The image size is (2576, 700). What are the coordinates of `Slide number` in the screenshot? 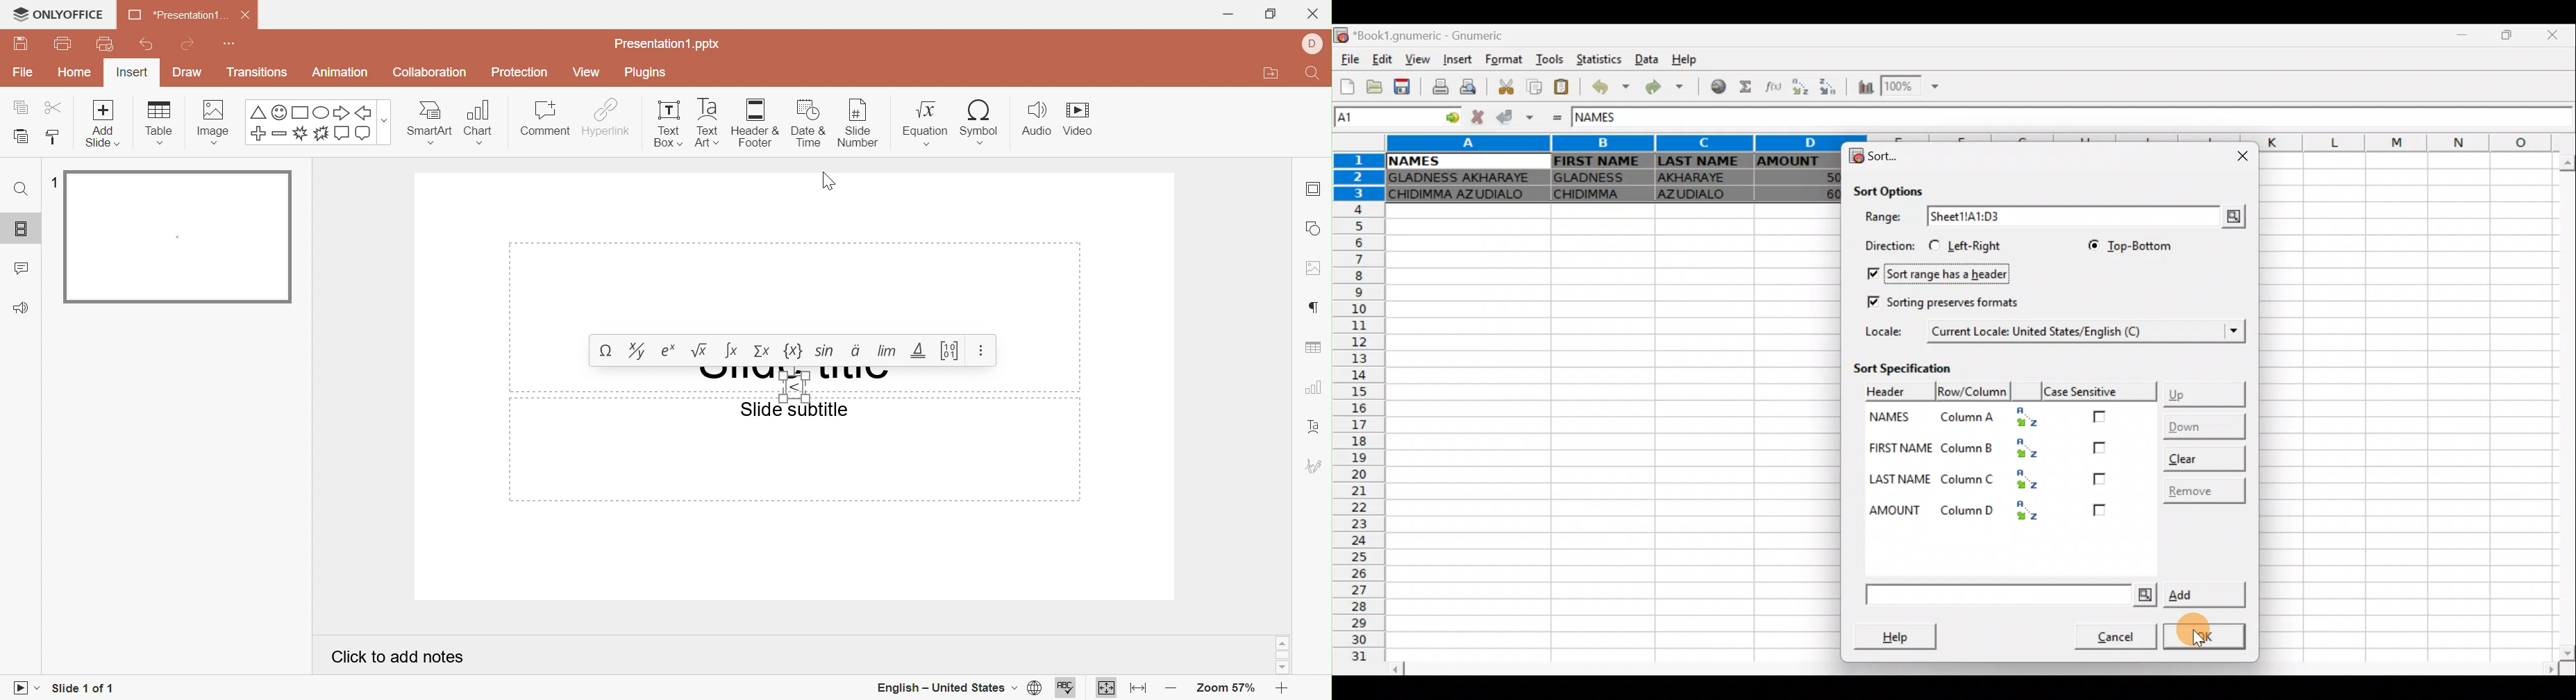 It's located at (860, 122).